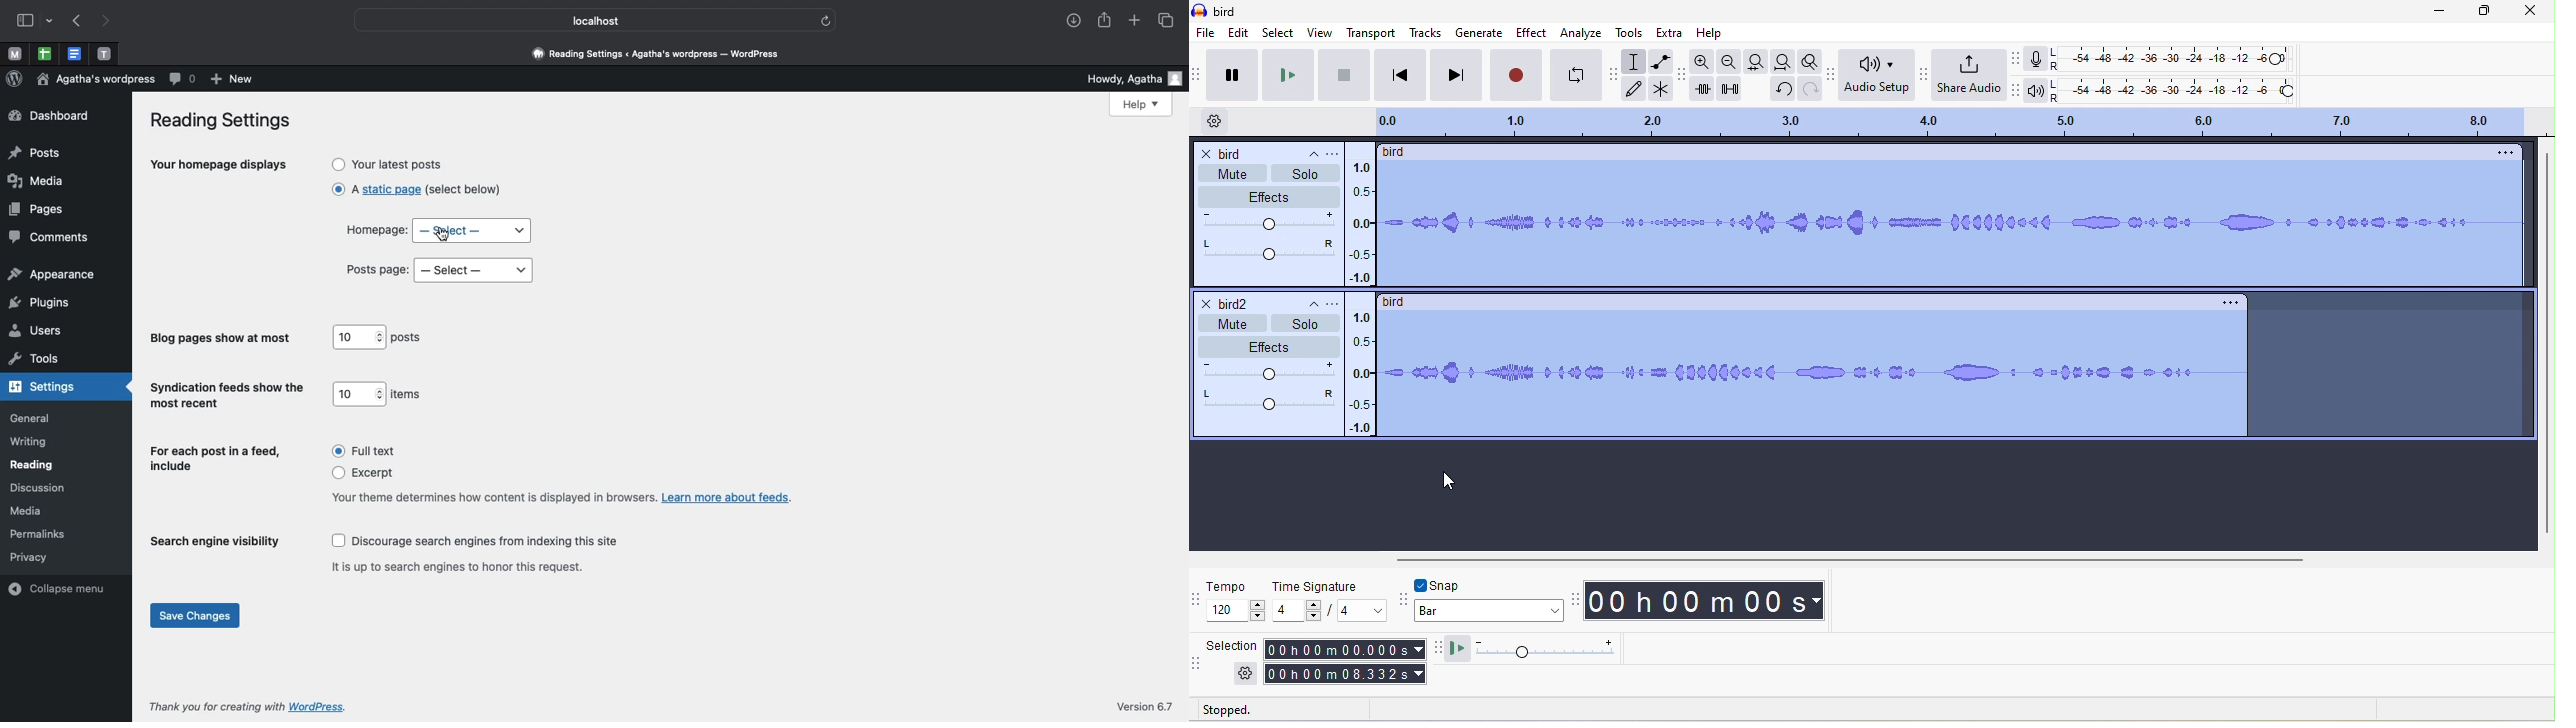  What do you see at coordinates (1399, 155) in the screenshot?
I see `birdd` at bounding box center [1399, 155].